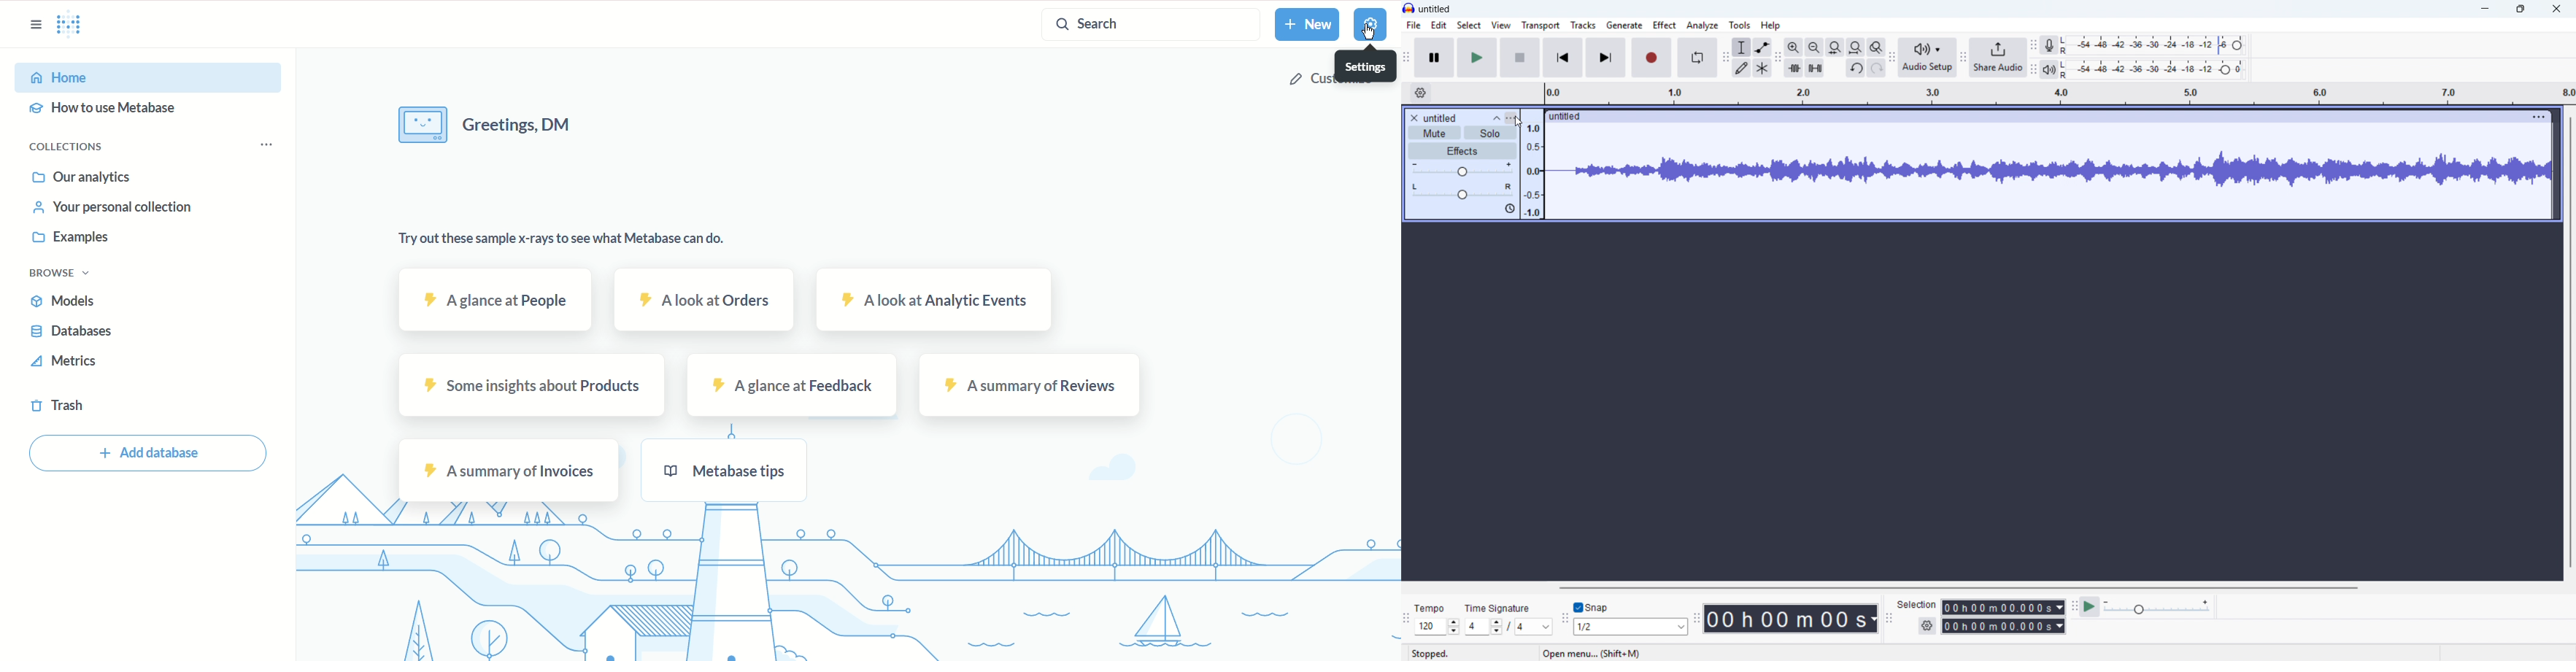 The image size is (2576, 672). I want to click on Tracks , so click(1584, 24).